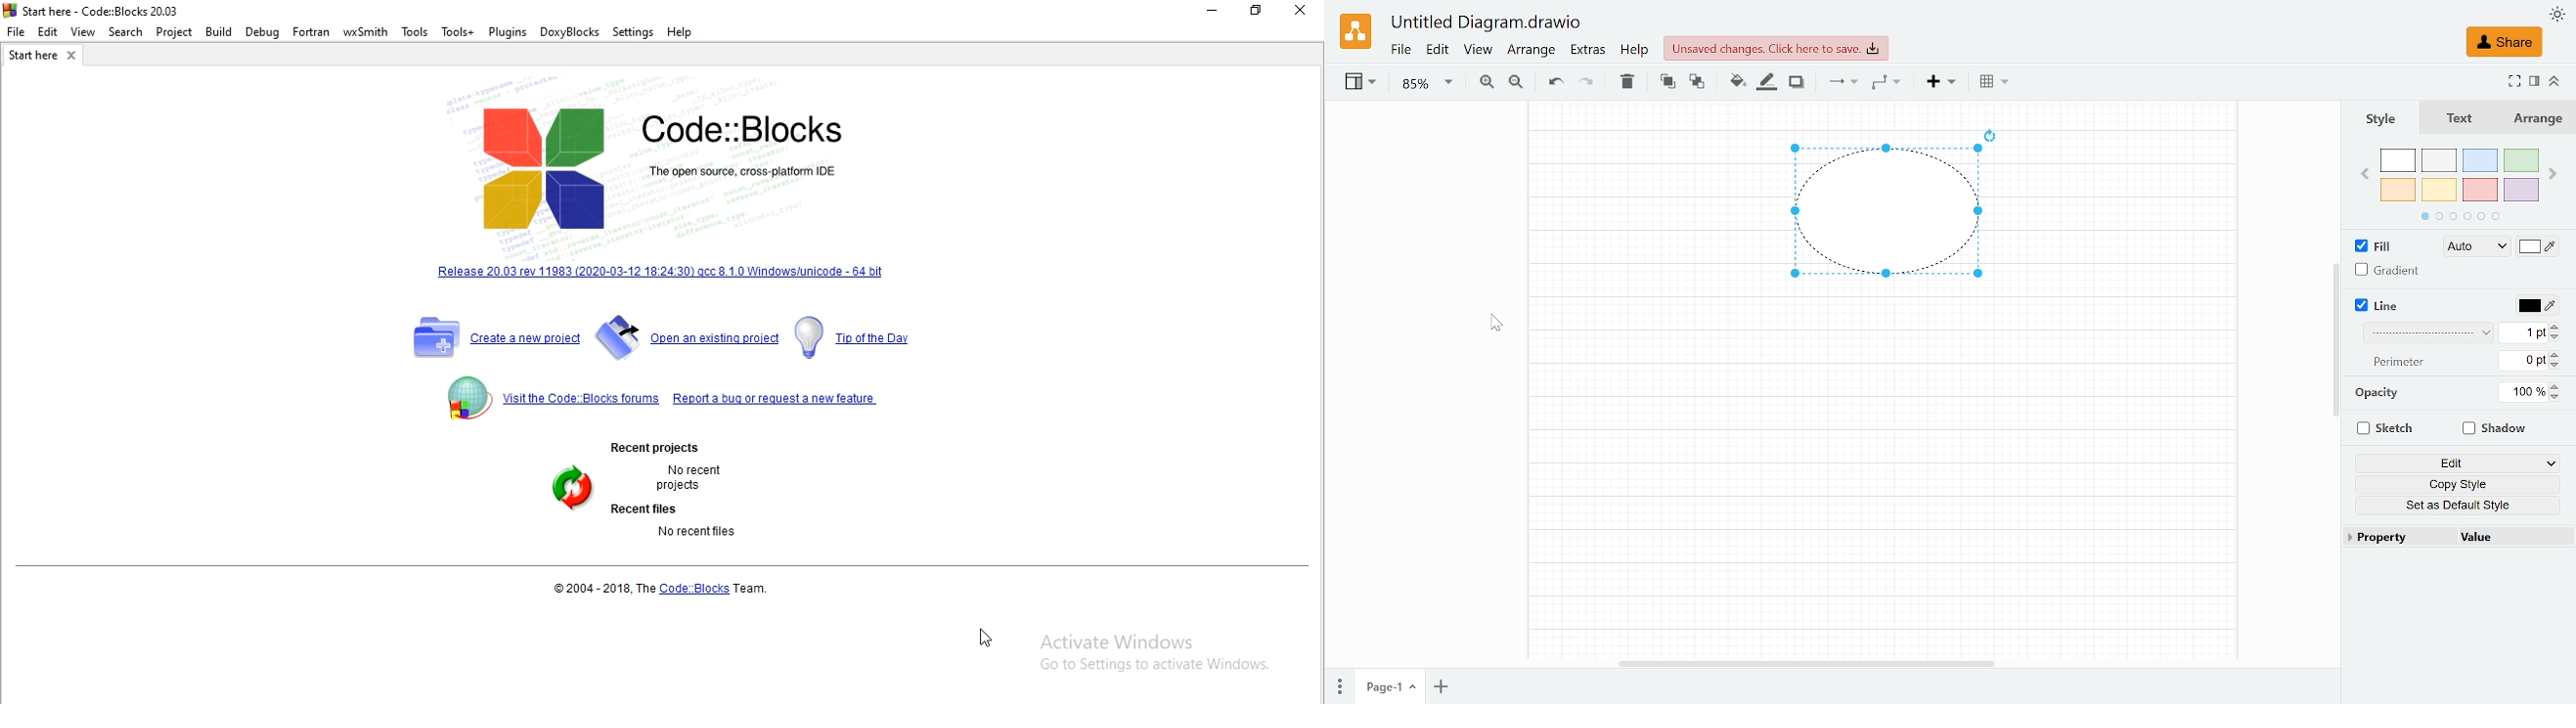 This screenshot has width=2576, height=728. Describe the element at coordinates (2558, 338) in the screenshot. I see `Decrease line width` at that location.